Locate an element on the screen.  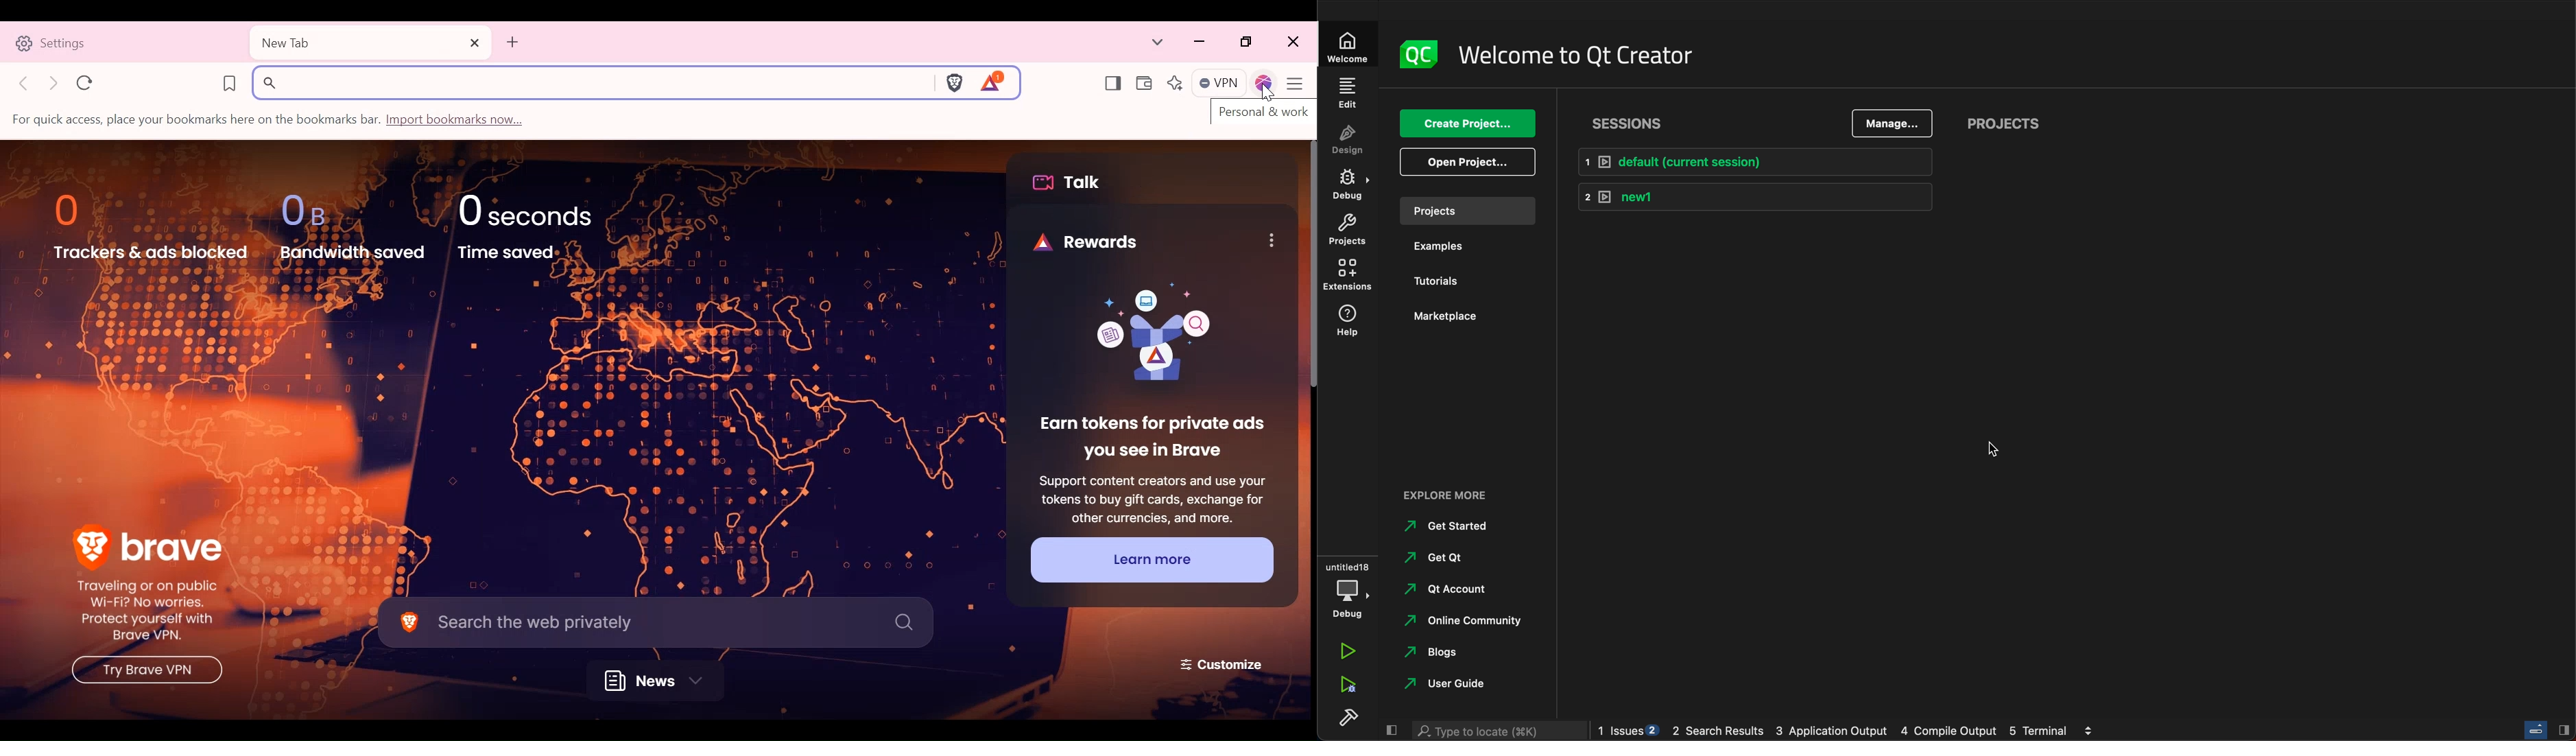
a Support content creators and use your
tokens to buy gift cards, exchange for
other currencies, and more. is located at coordinates (1151, 497).